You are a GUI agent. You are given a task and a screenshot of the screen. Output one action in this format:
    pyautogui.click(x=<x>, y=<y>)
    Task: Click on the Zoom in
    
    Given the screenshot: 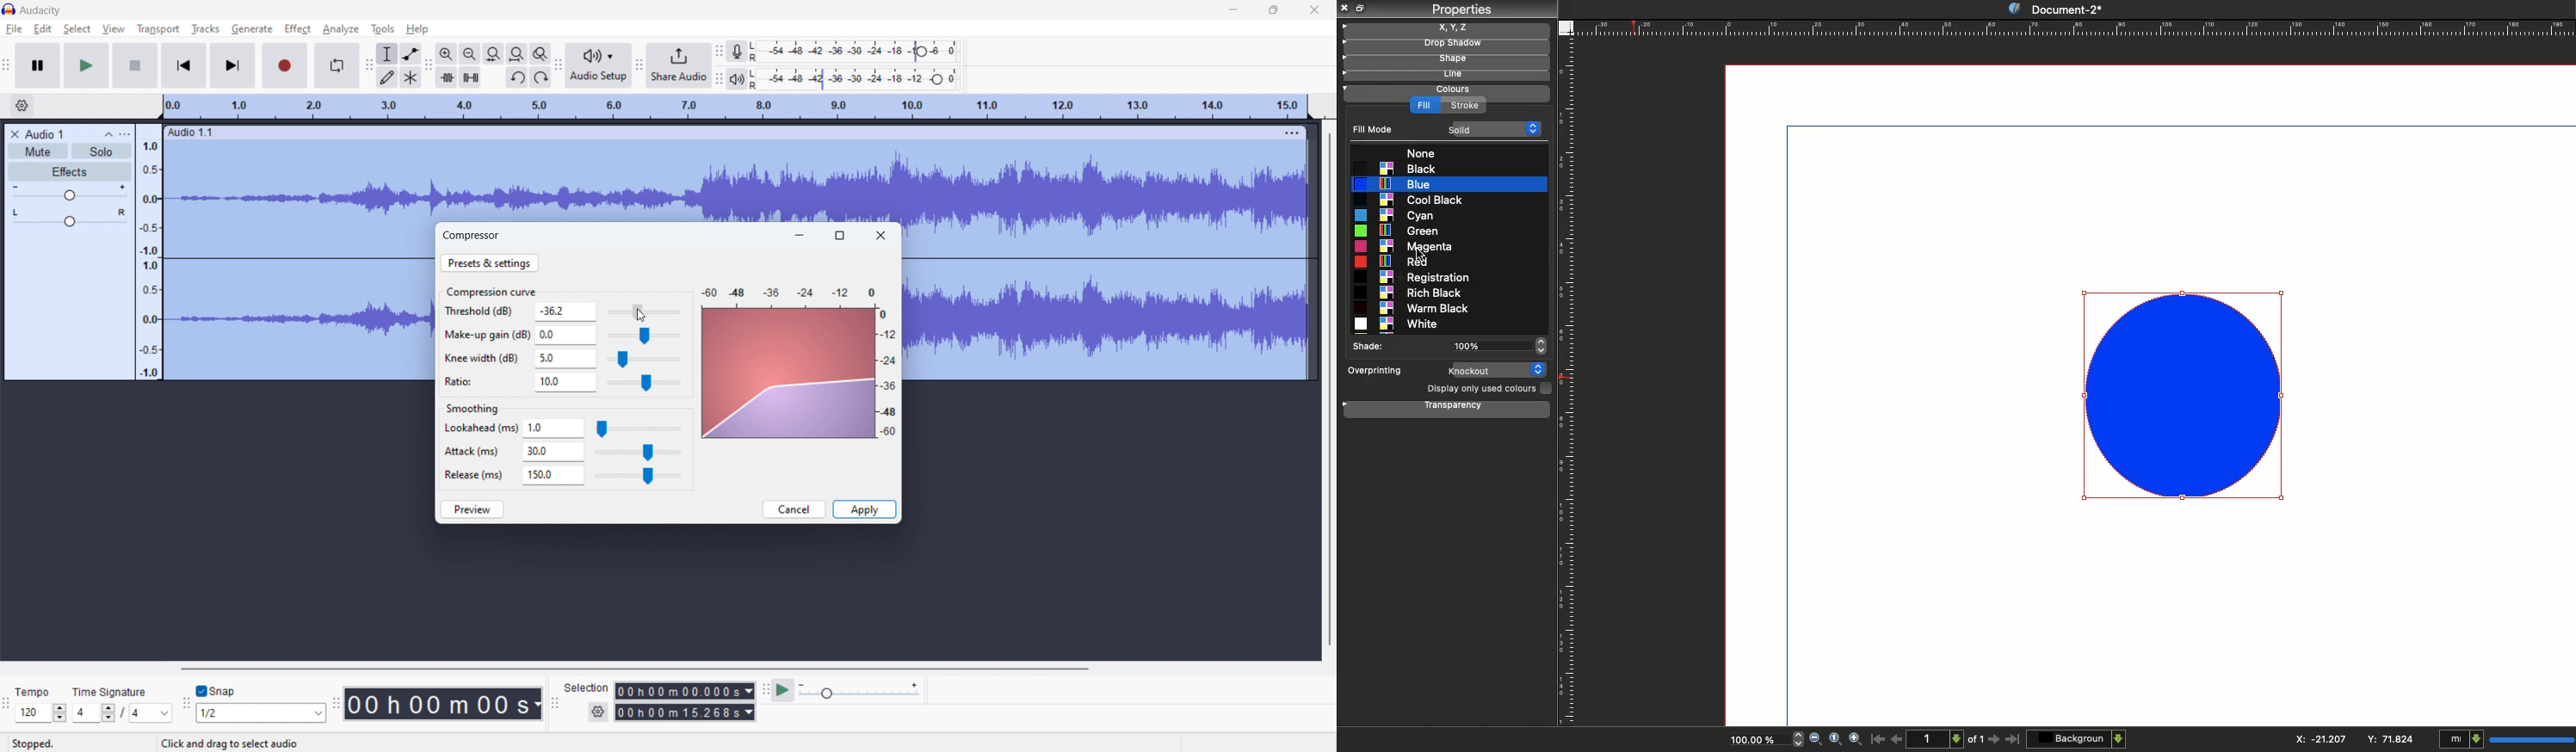 What is the action you would take?
    pyautogui.click(x=1856, y=740)
    